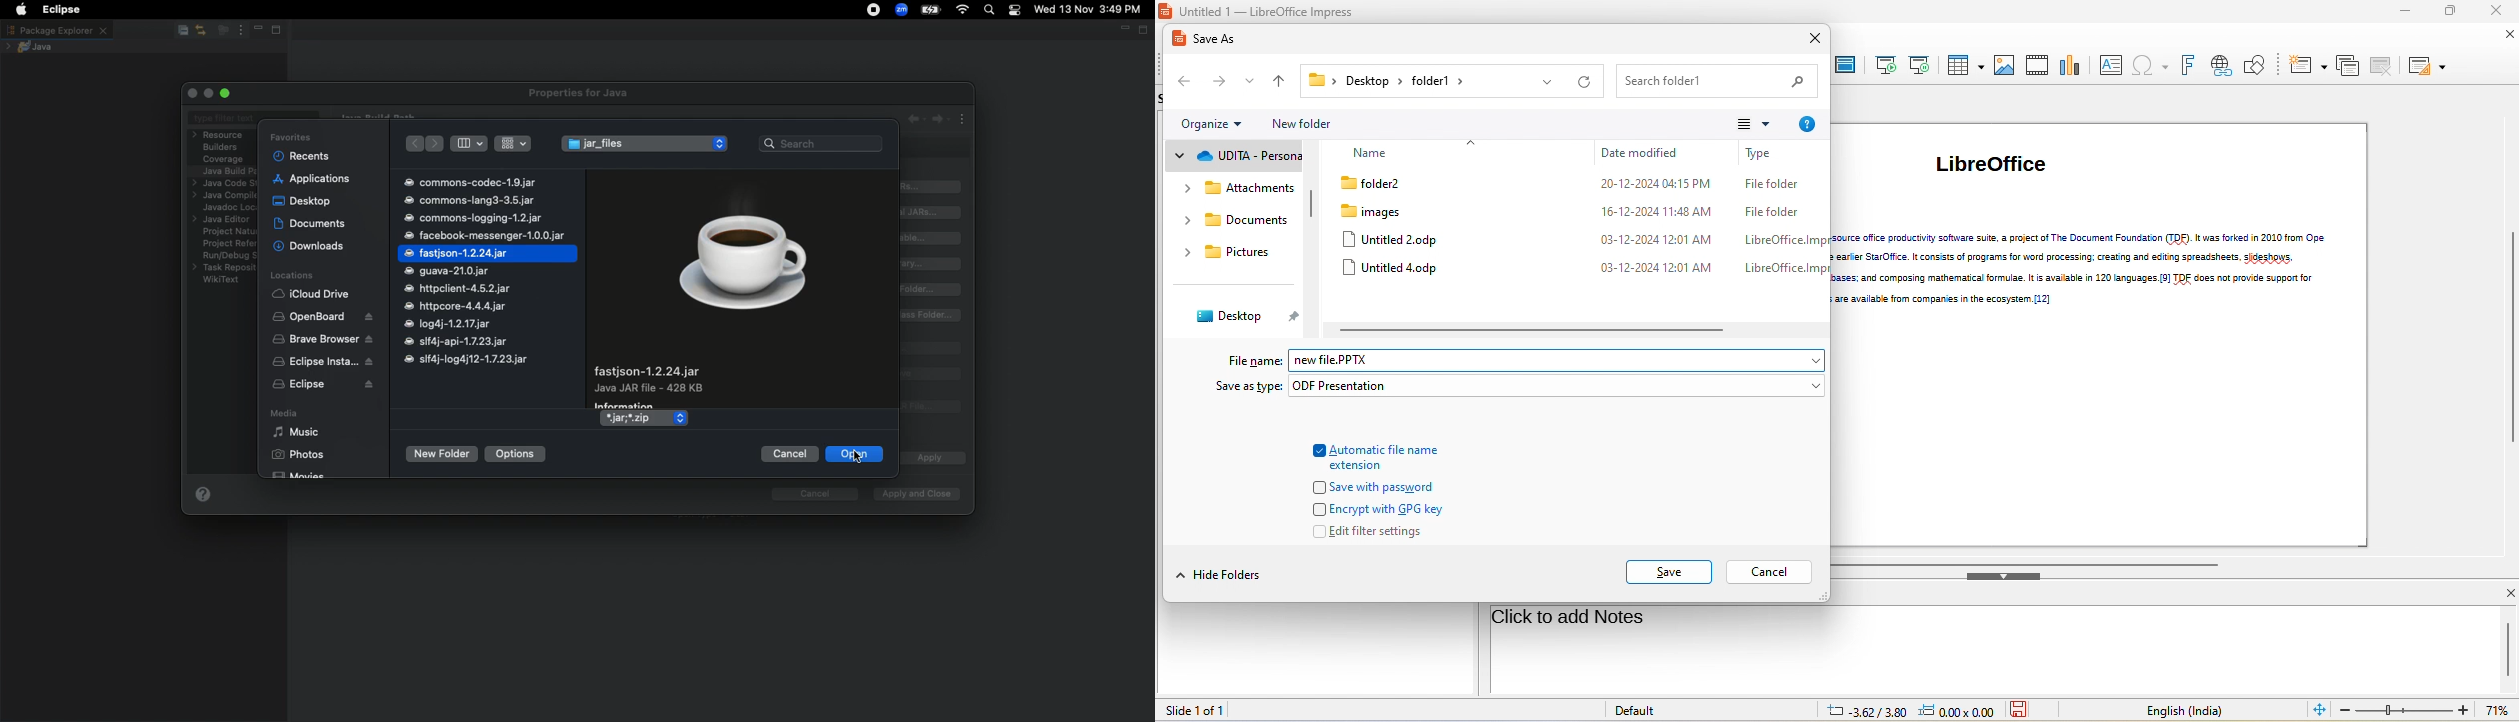 Image resolution: width=2520 pixels, height=728 pixels. Describe the element at coordinates (229, 170) in the screenshot. I see `Java build path` at that location.